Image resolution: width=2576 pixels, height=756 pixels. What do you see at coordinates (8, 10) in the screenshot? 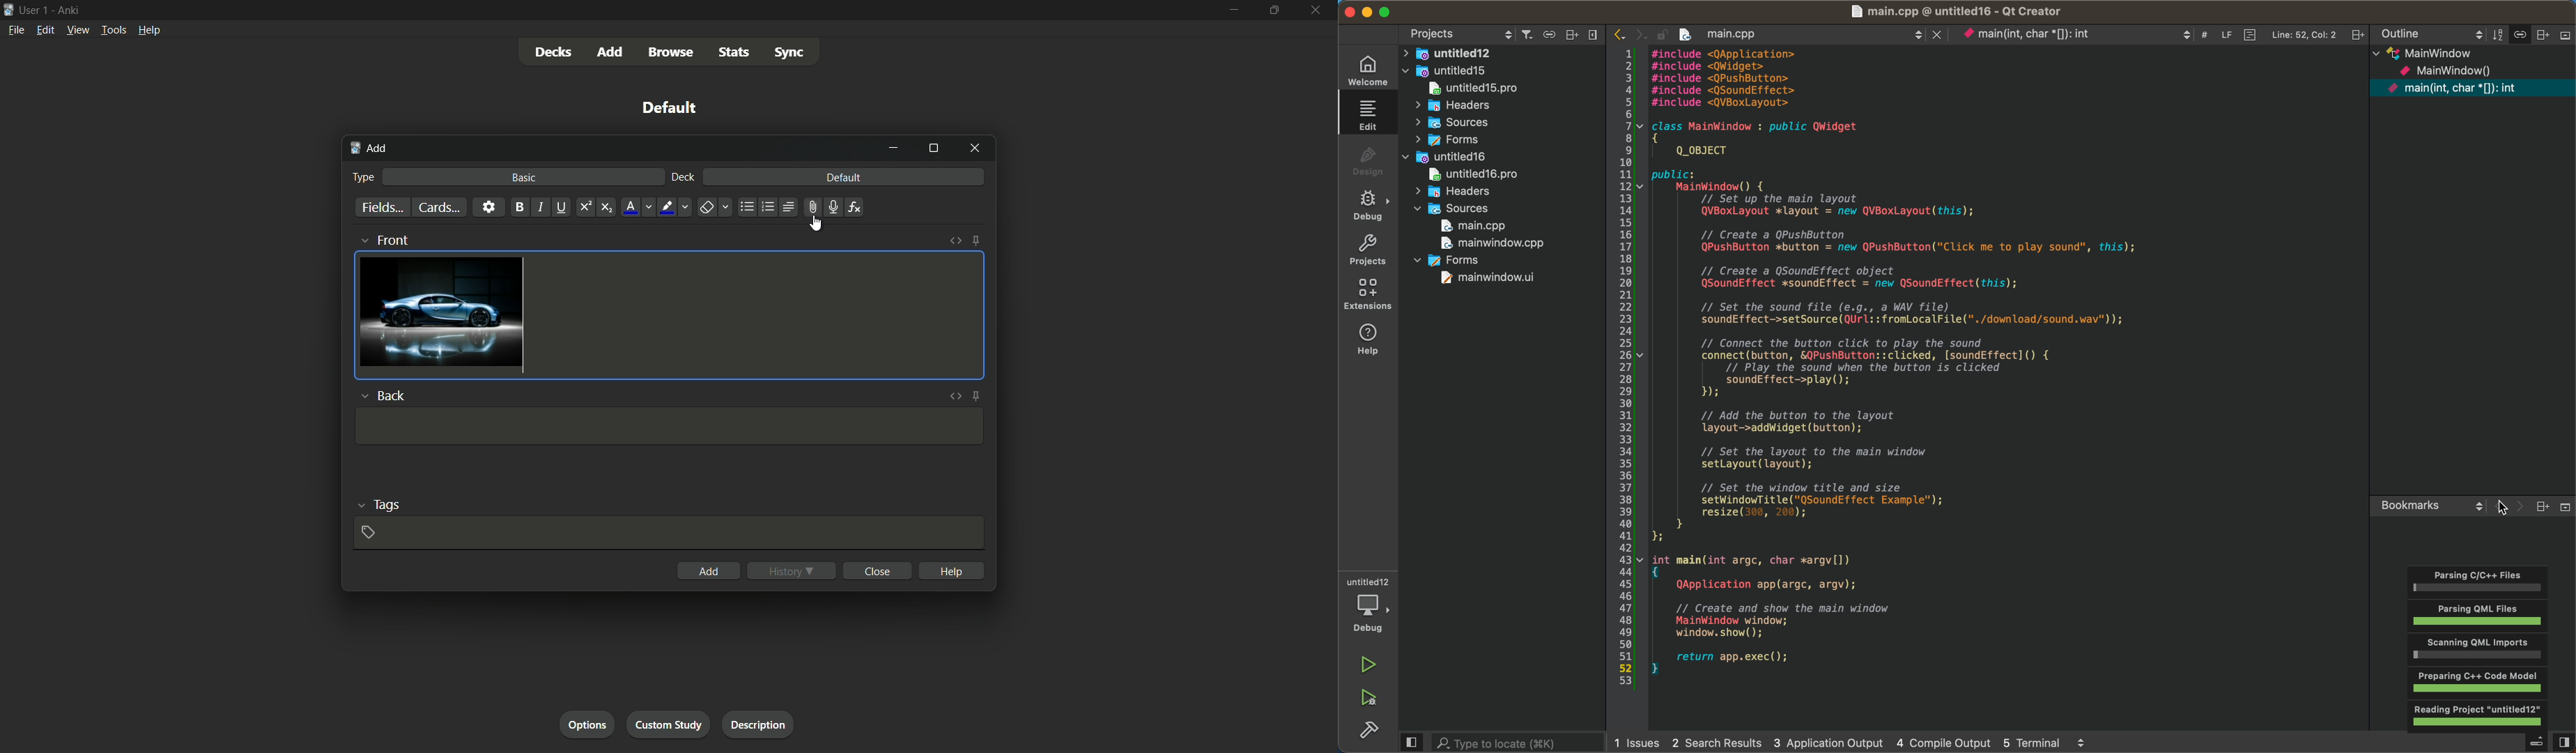
I see `app icon` at bounding box center [8, 10].